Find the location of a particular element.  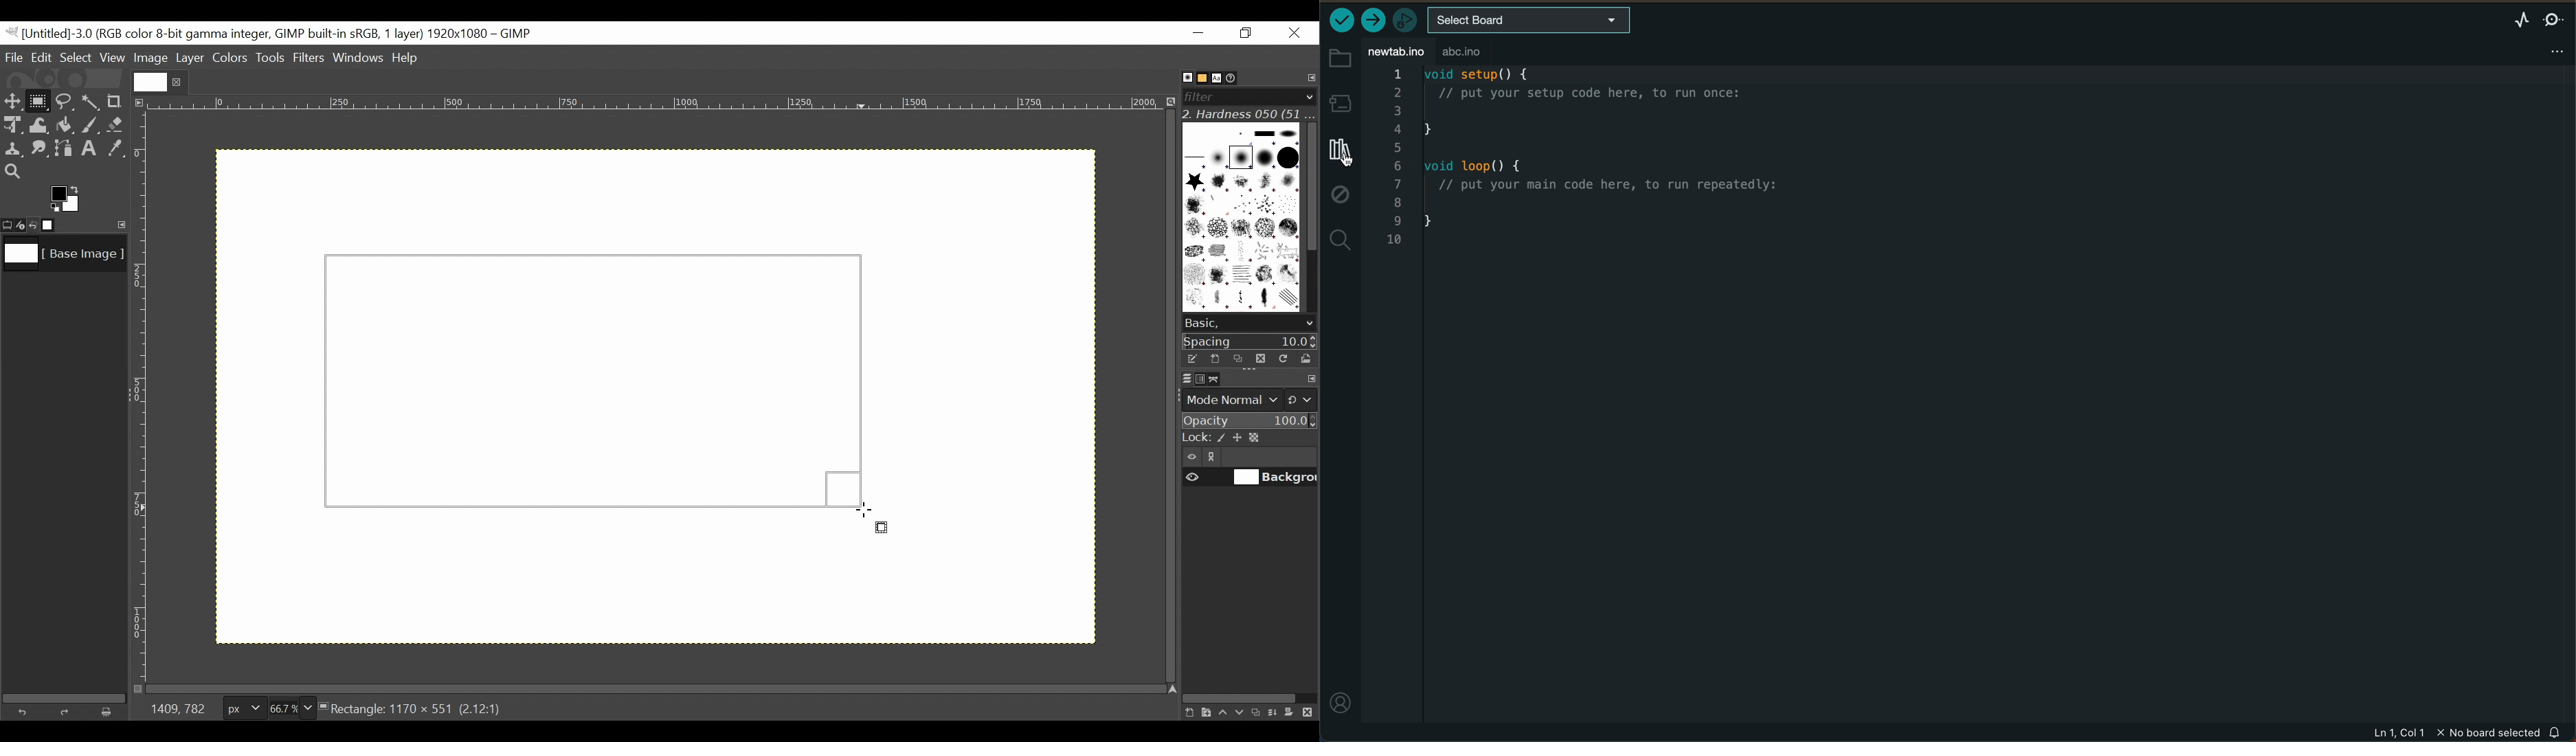

configure this tab is located at coordinates (1311, 380).